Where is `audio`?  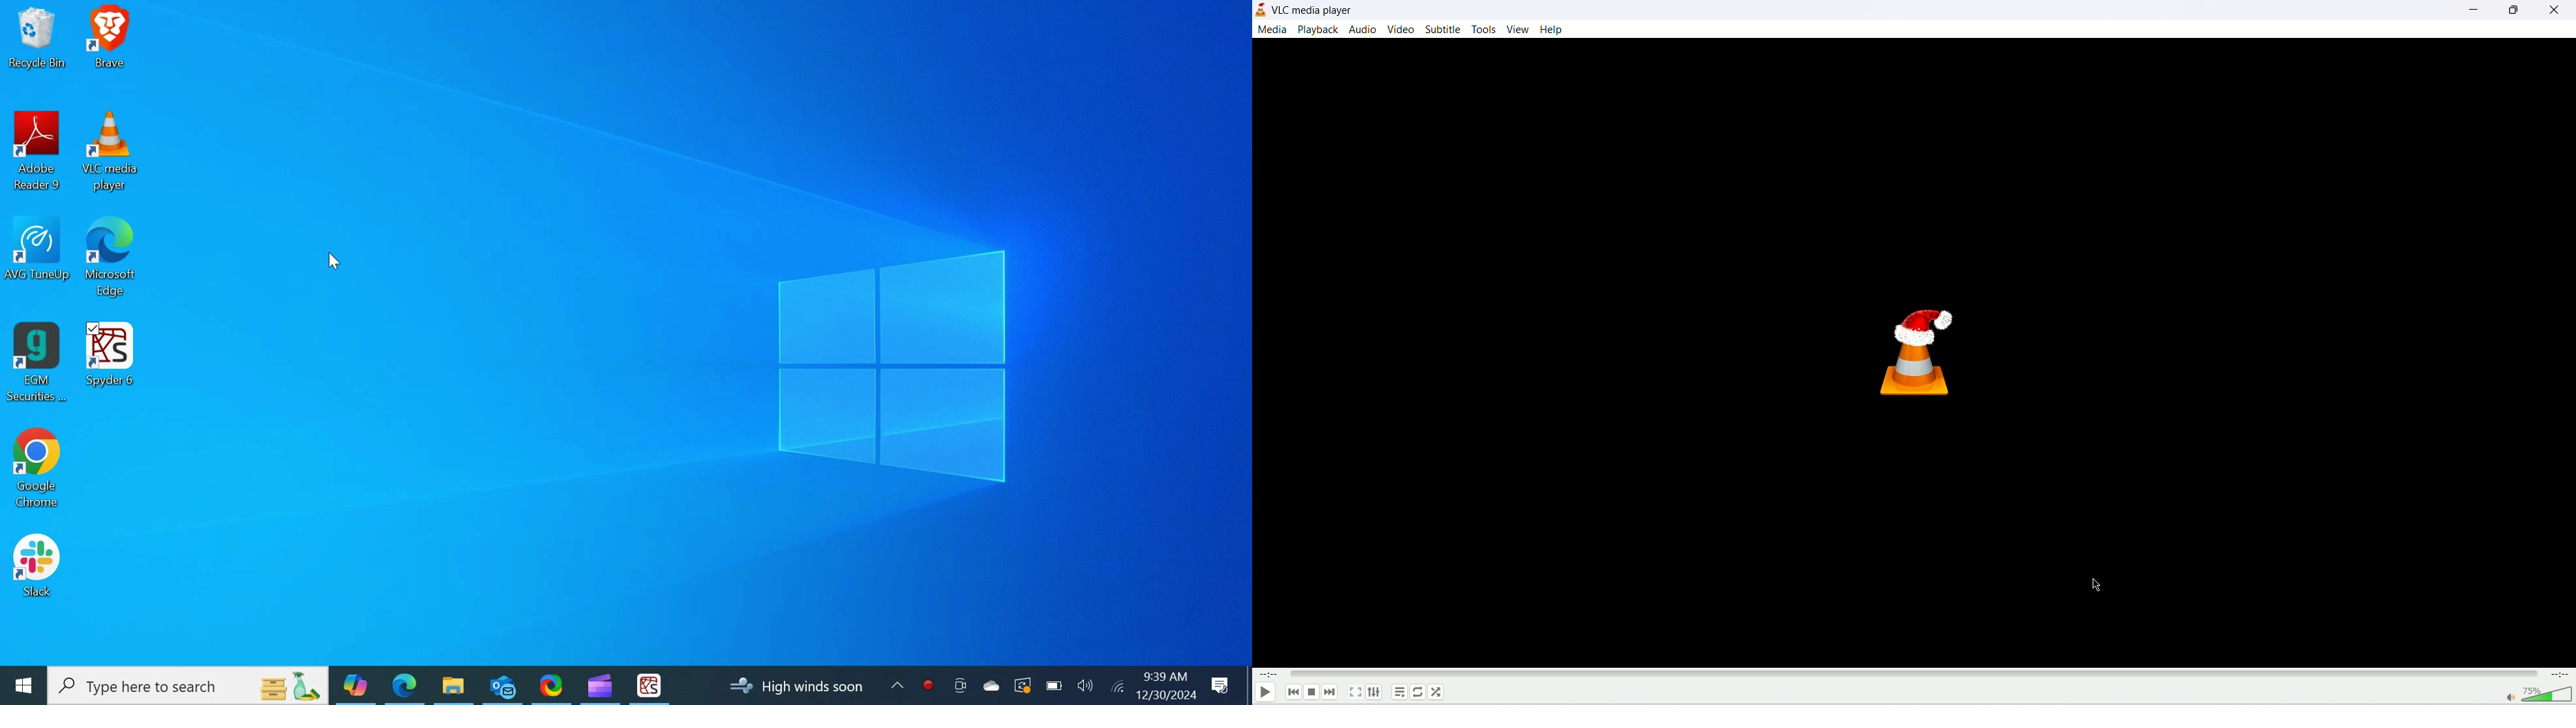 audio is located at coordinates (1362, 30).